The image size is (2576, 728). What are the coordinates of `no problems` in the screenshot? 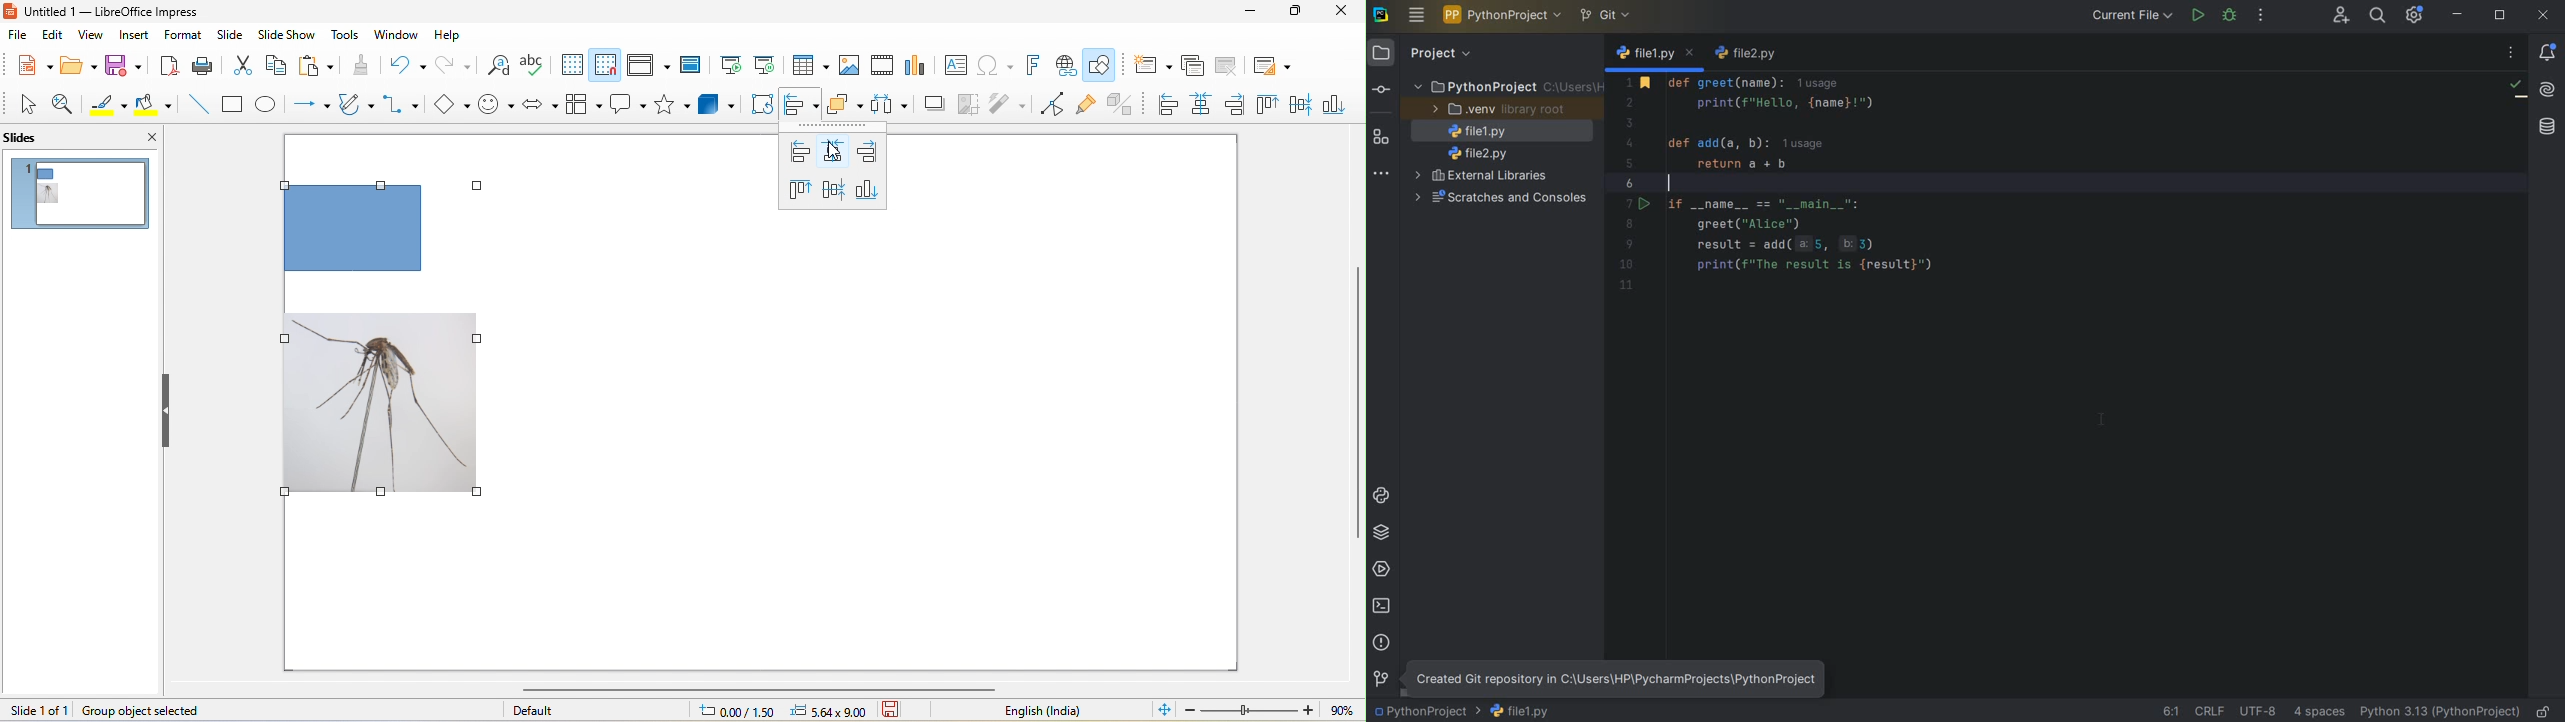 It's located at (2518, 88).